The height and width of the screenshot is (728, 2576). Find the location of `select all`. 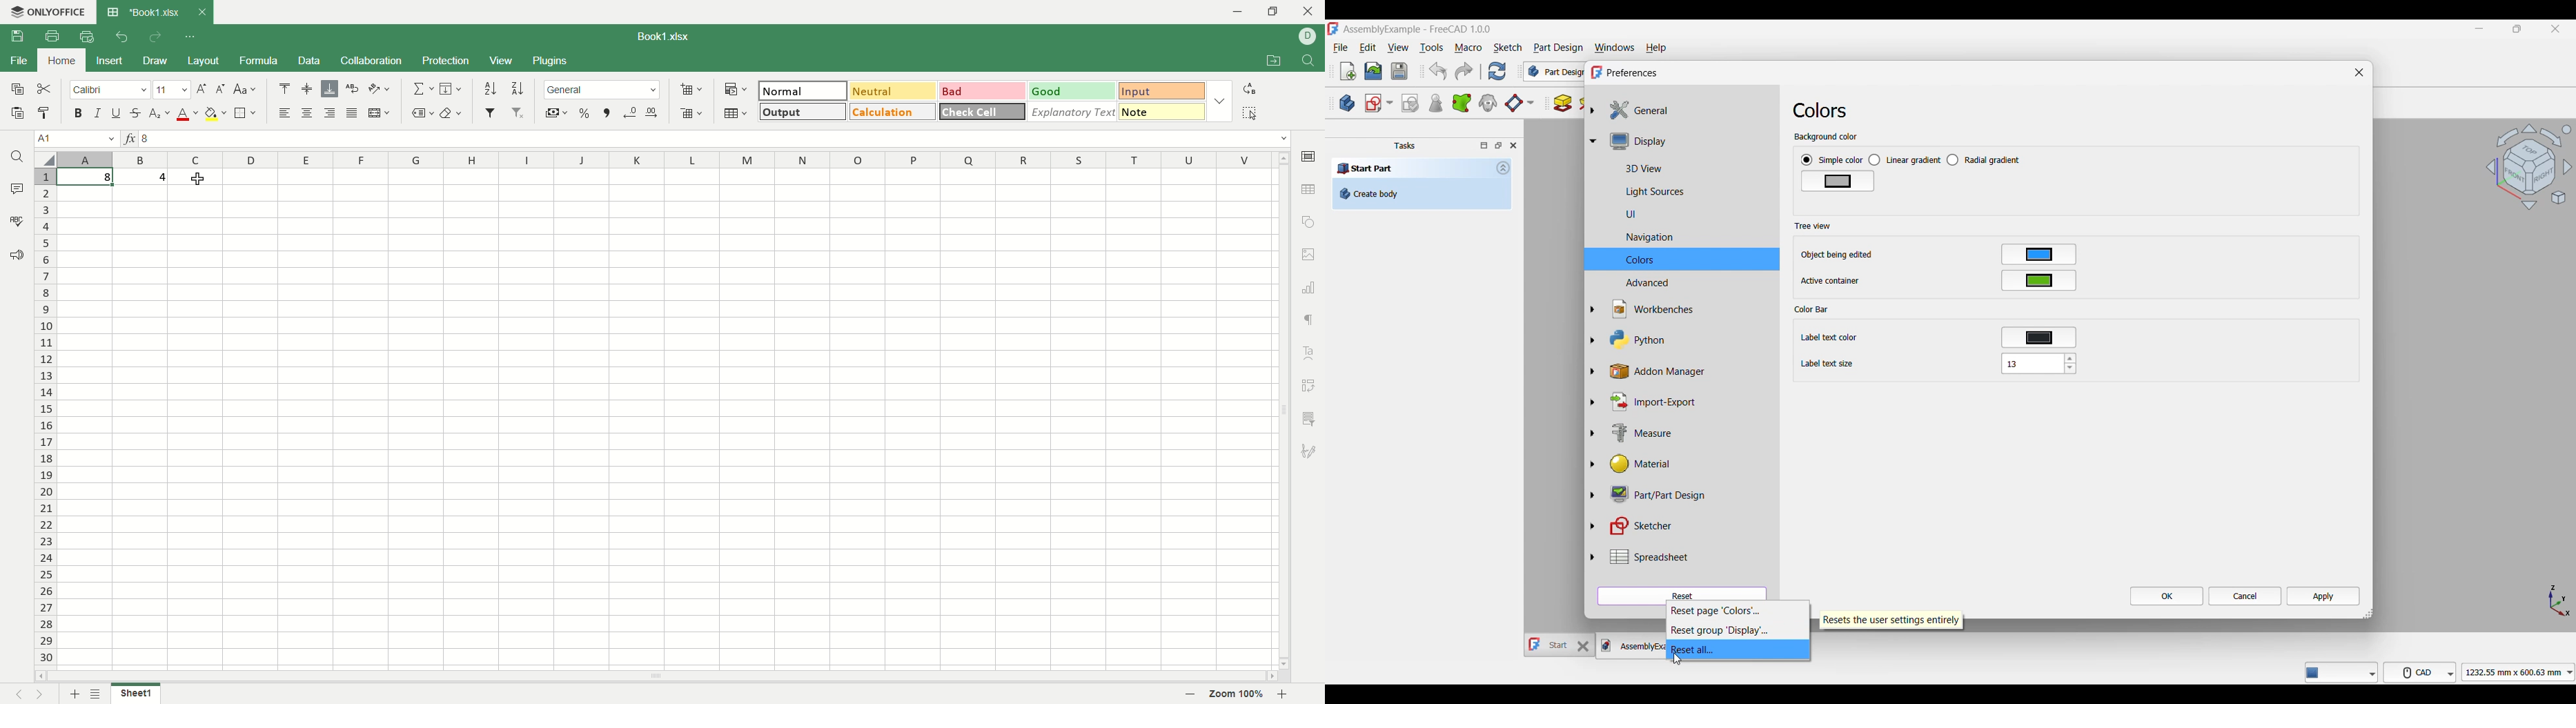

select all is located at coordinates (45, 160).